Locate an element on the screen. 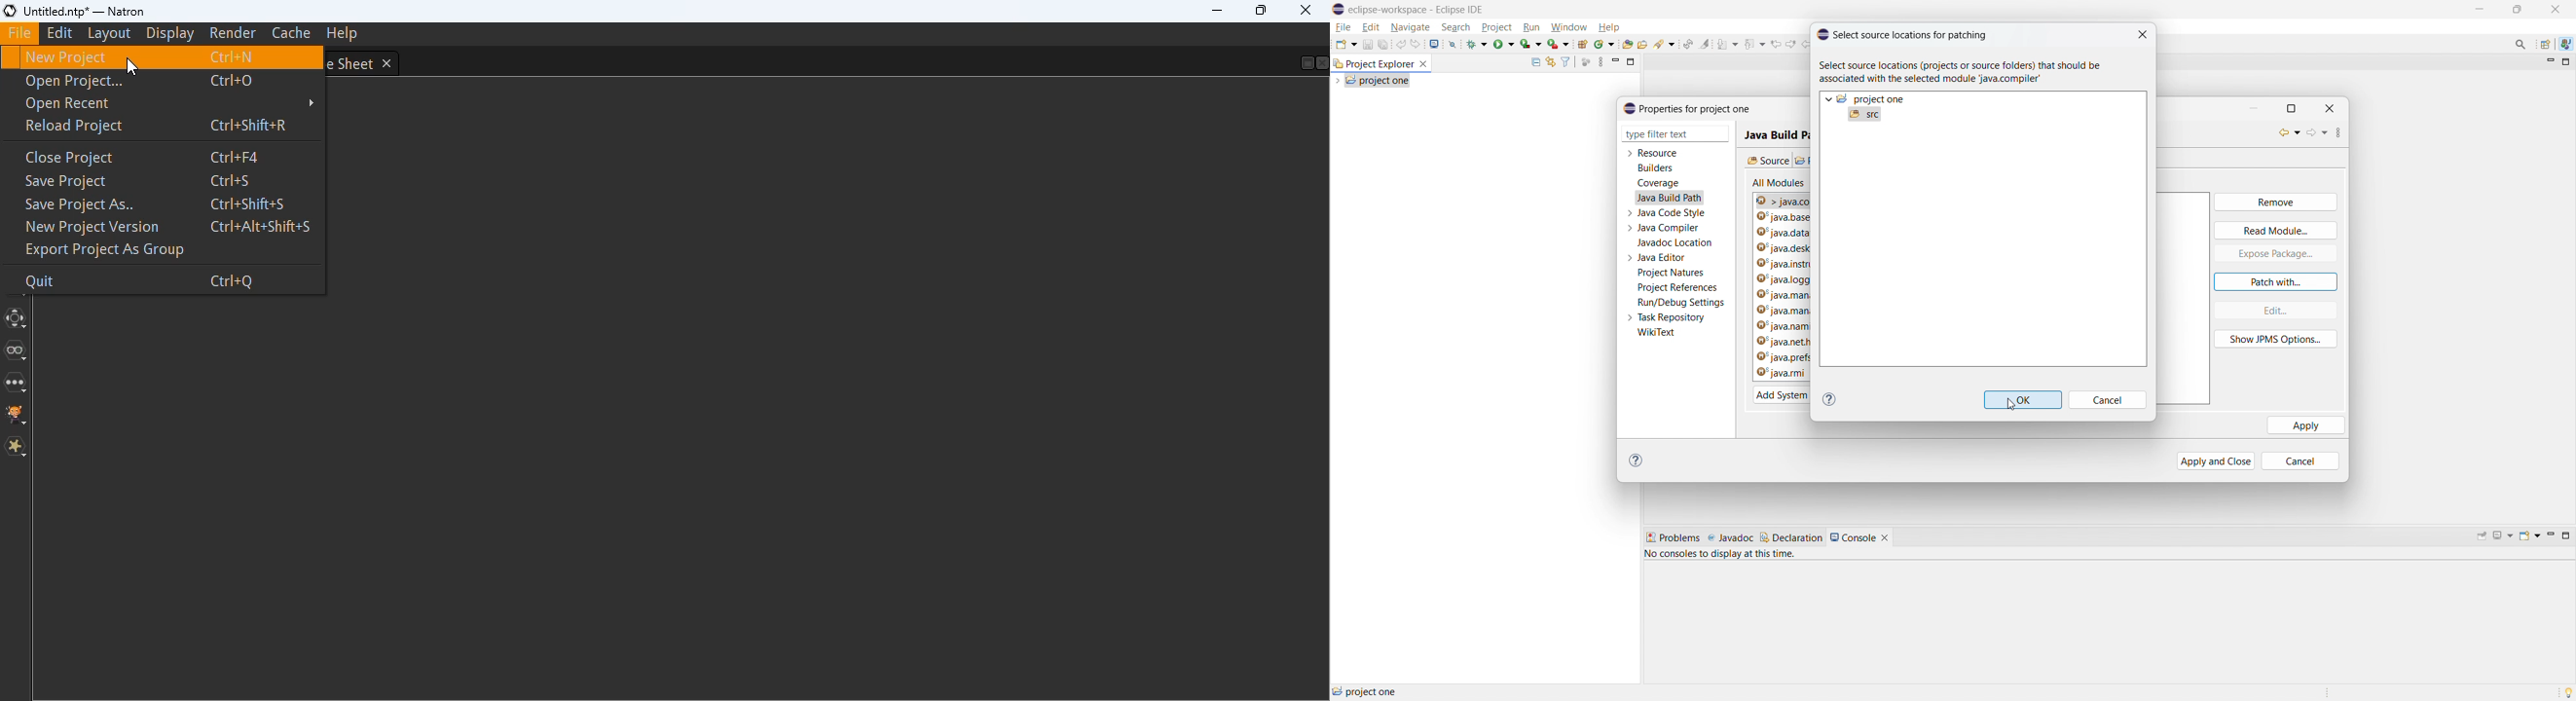  cursor  is located at coordinates (2011, 406).